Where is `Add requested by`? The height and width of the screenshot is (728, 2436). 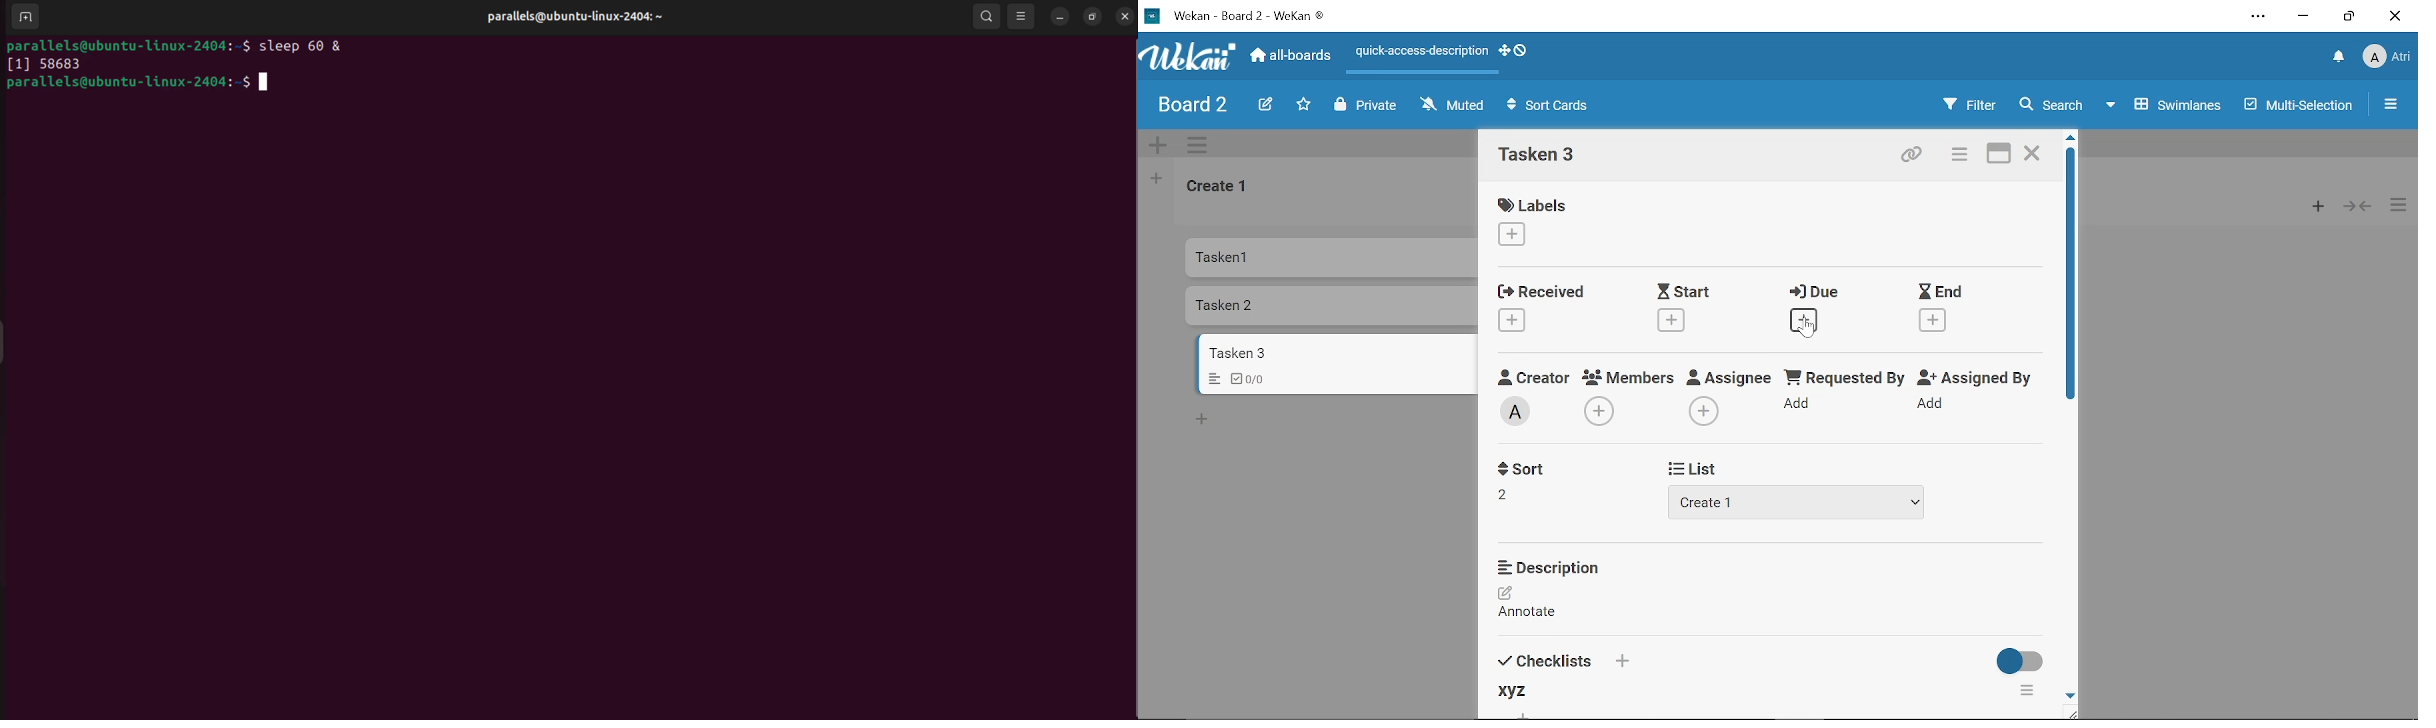
Add requested by is located at coordinates (1800, 405).